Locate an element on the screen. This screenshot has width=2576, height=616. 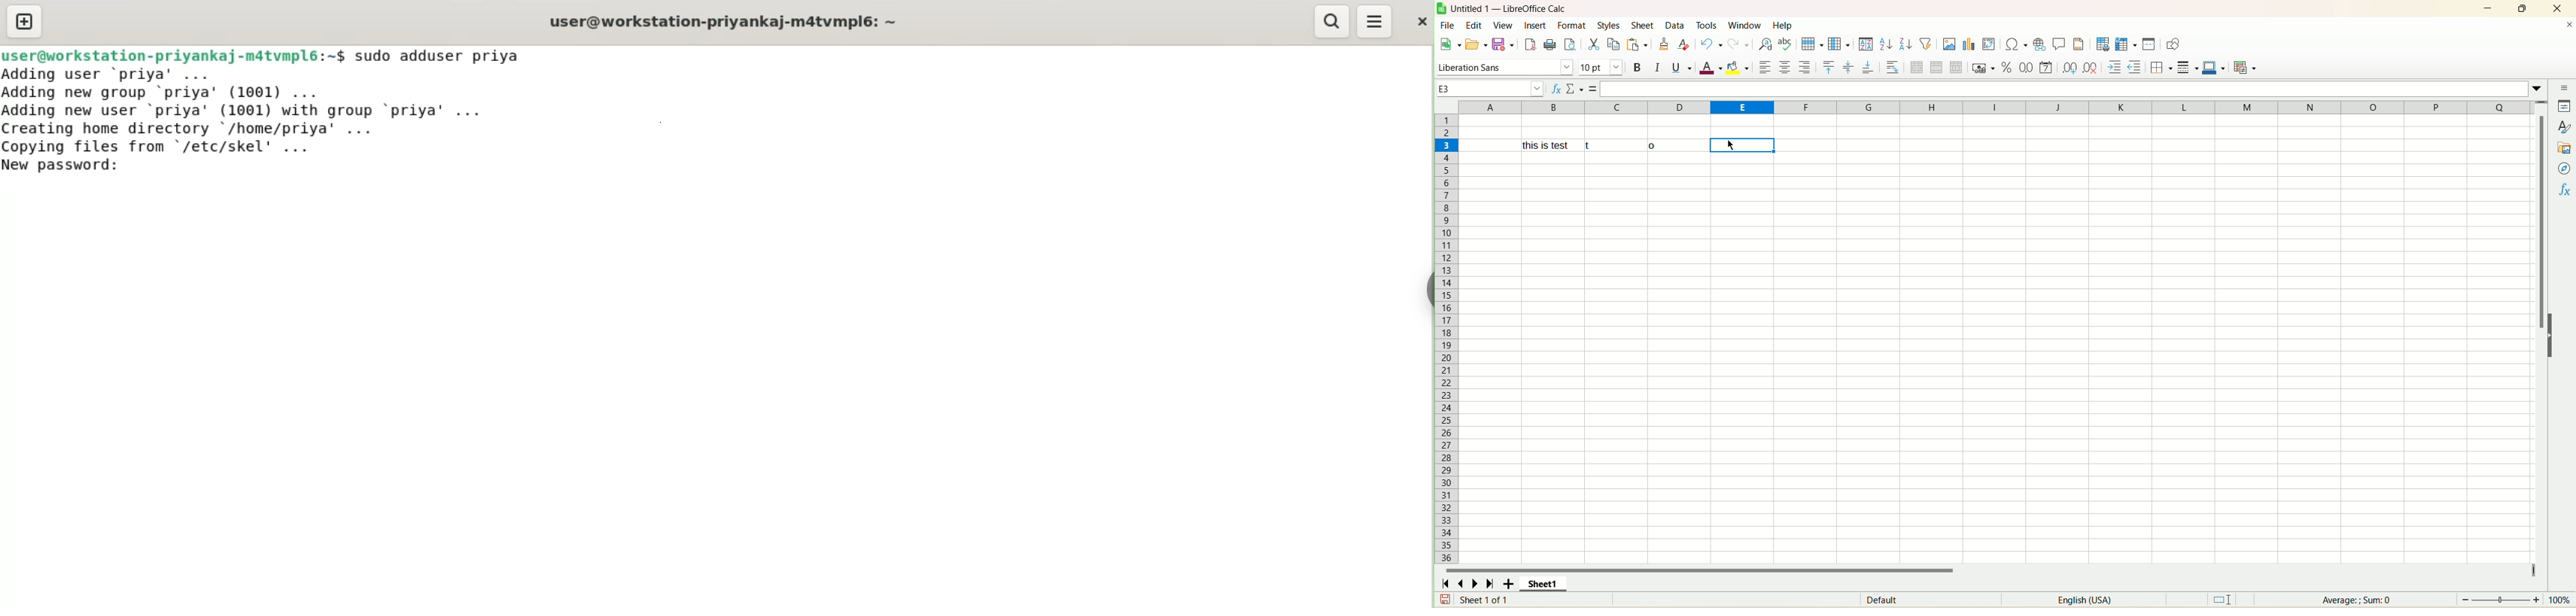
sheet1 is located at coordinates (1553, 582).